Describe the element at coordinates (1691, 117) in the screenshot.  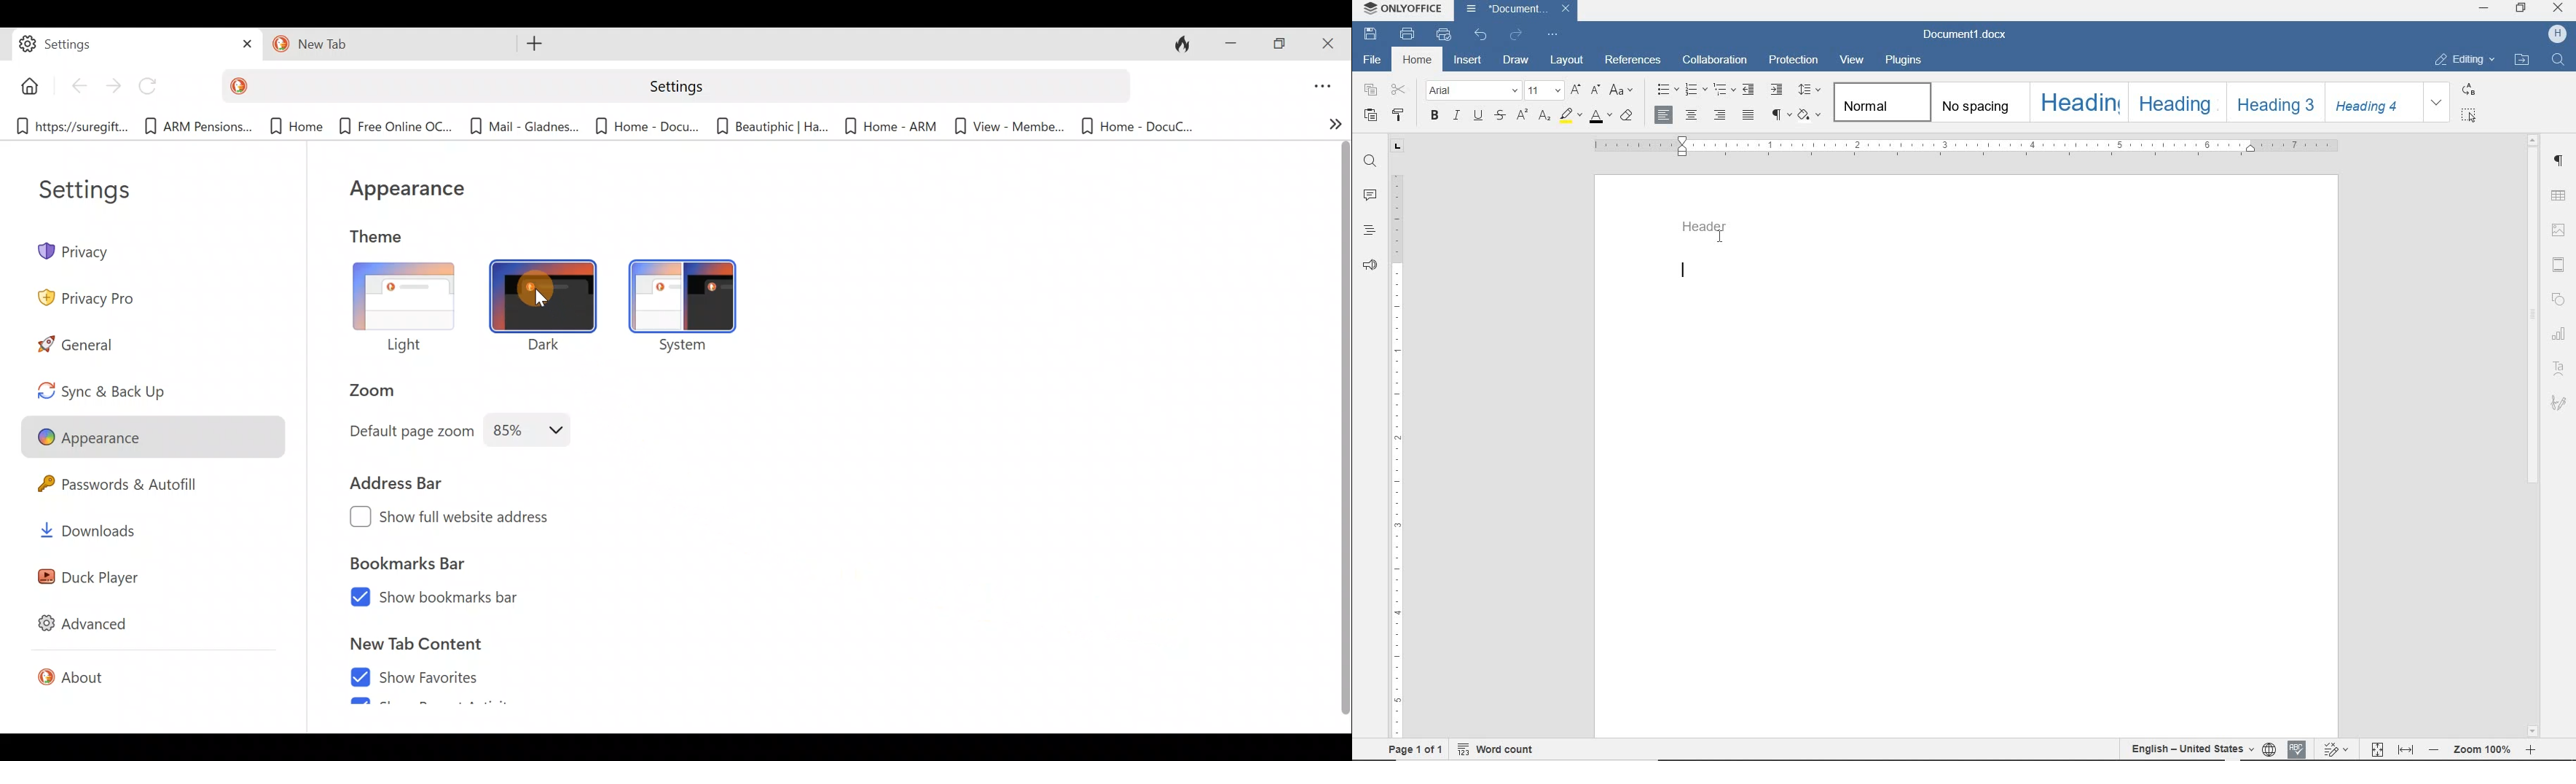
I see `align center` at that location.